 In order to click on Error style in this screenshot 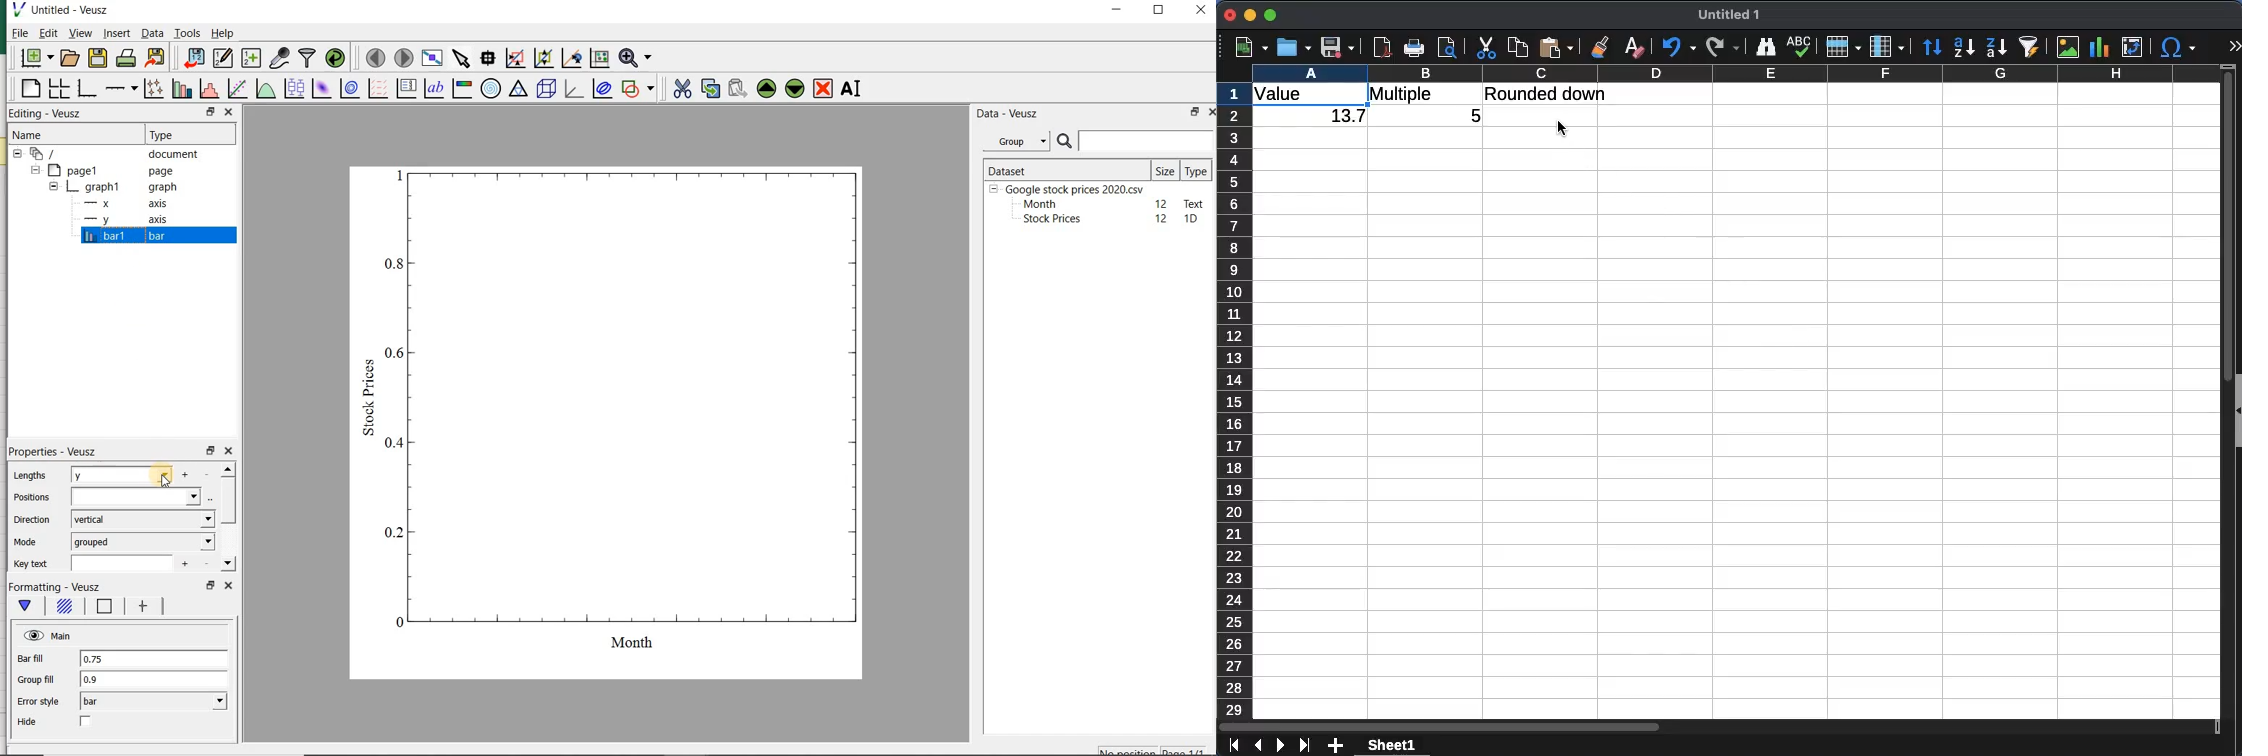, I will do `click(38, 701)`.